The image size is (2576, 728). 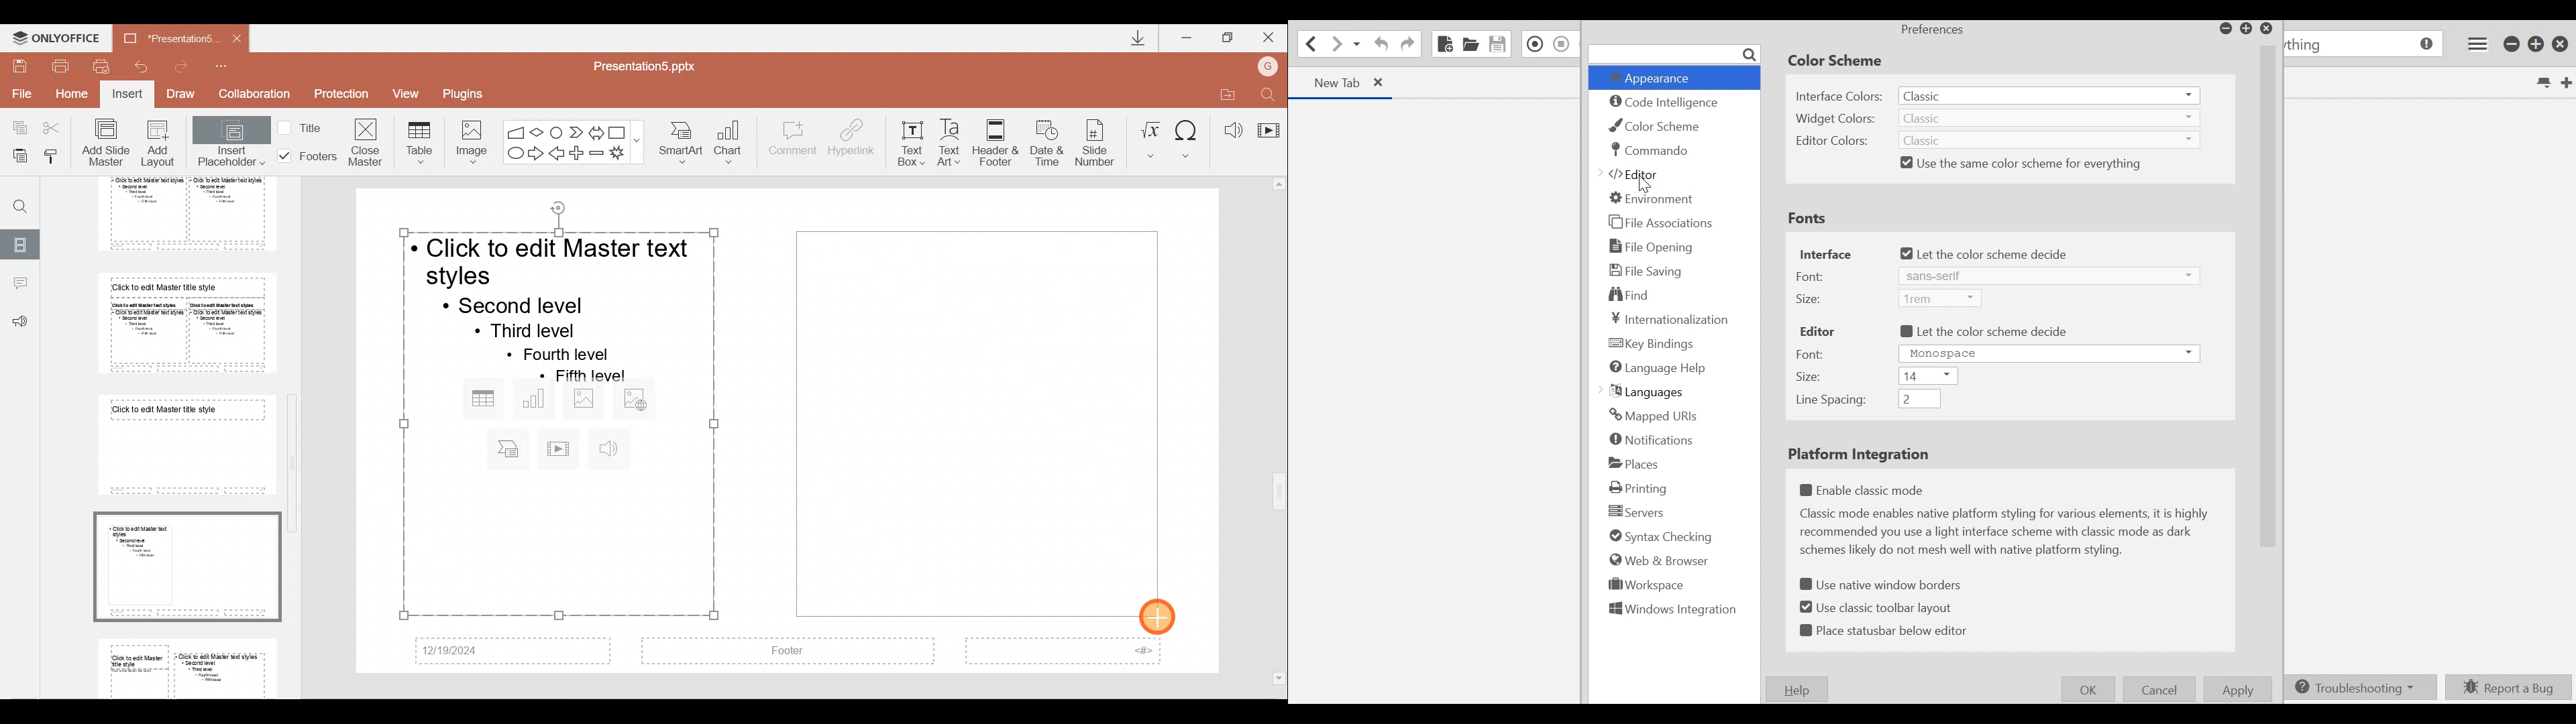 What do you see at coordinates (1653, 416) in the screenshot?
I see `Mapped URLs` at bounding box center [1653, 416].